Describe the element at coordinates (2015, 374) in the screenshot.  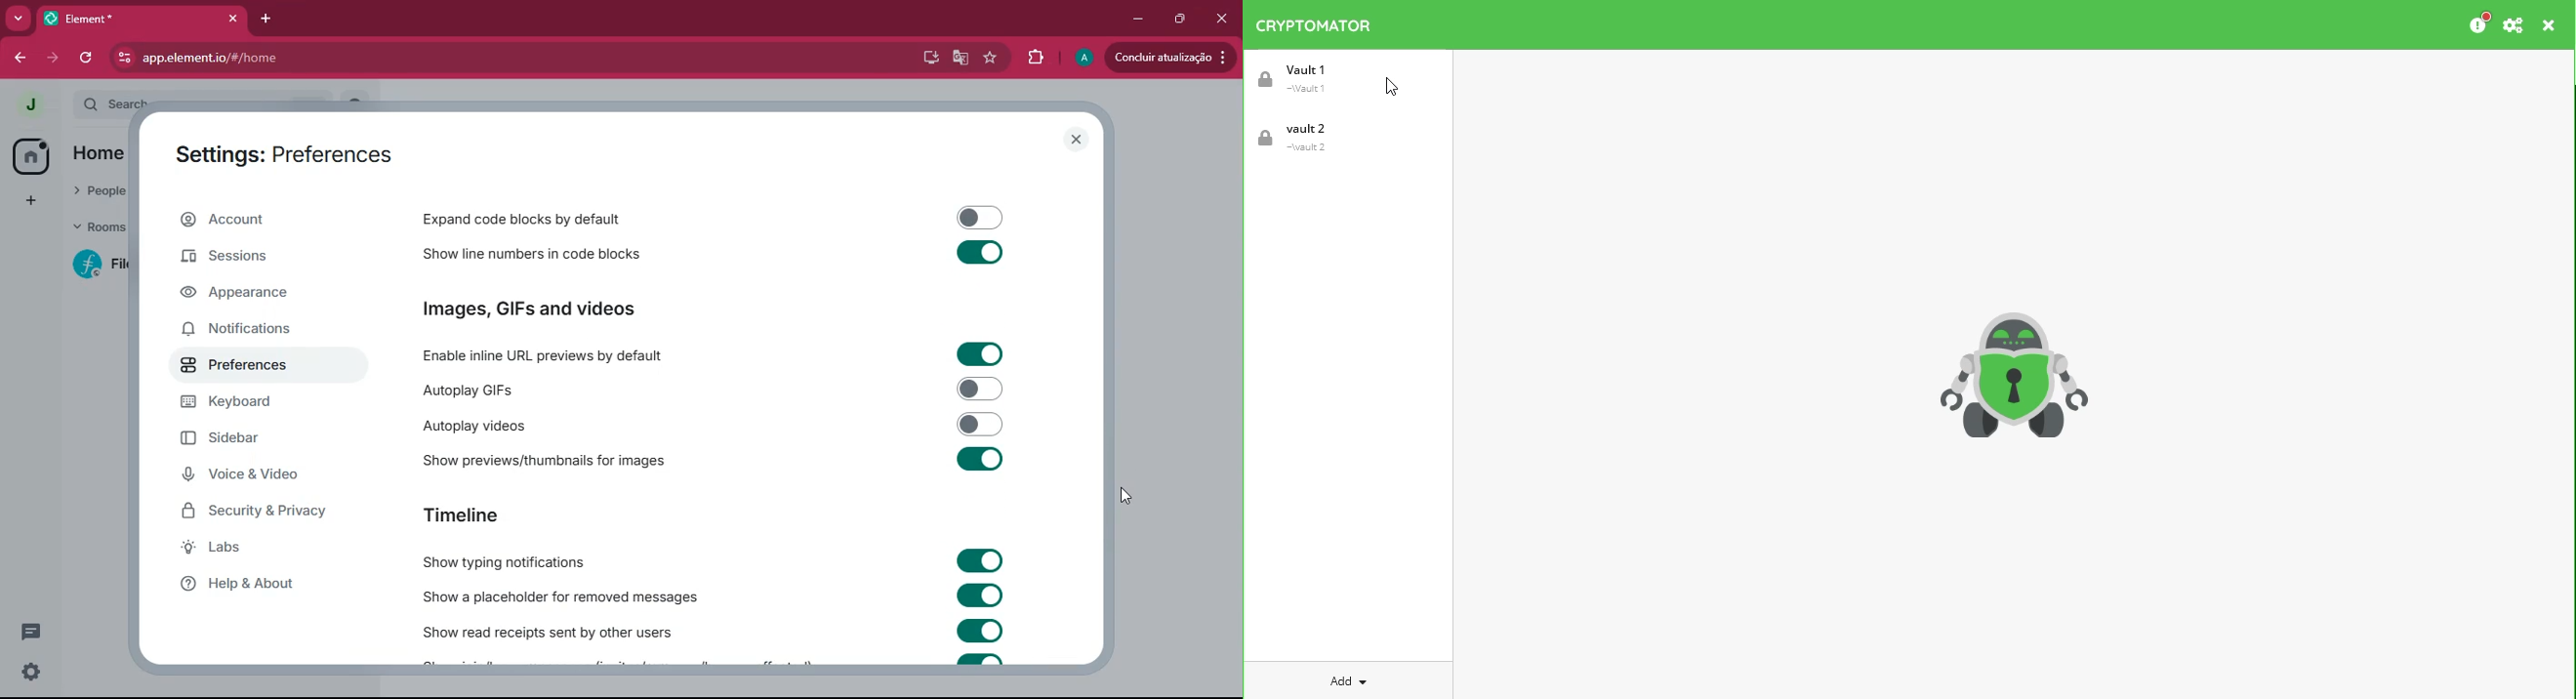
I see `logo` at that location.